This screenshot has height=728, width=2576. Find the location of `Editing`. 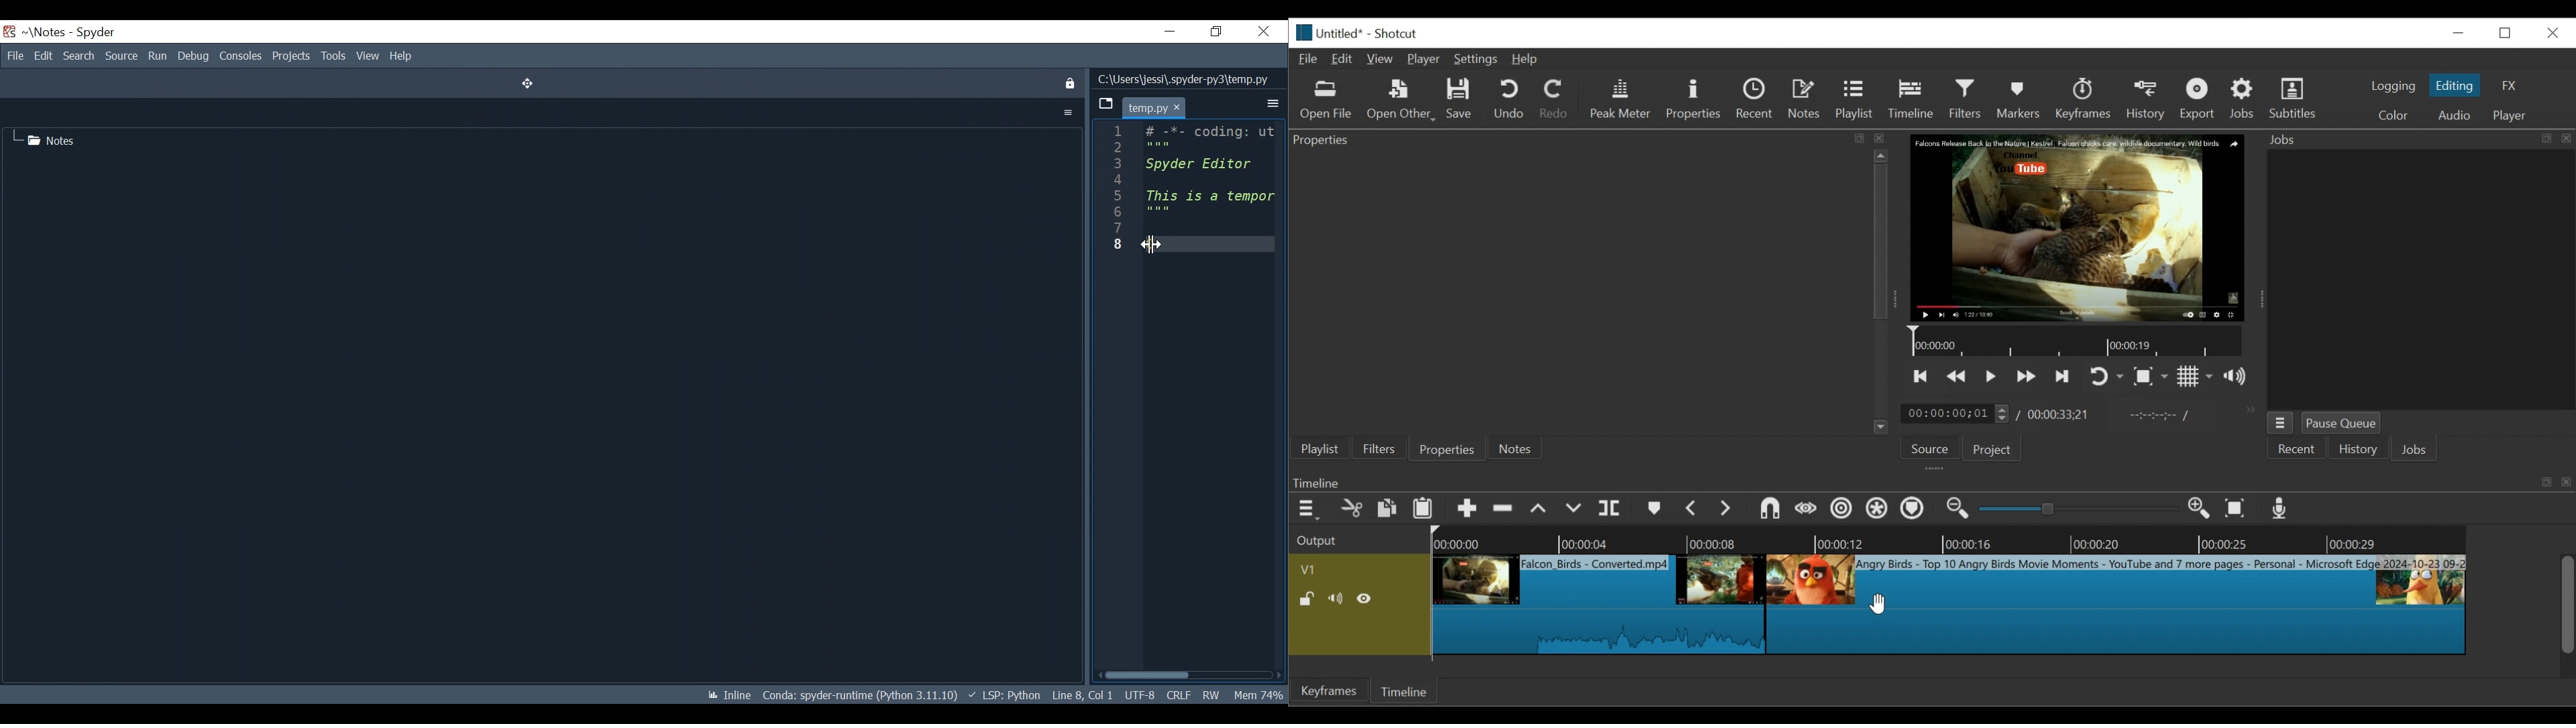

Editing is located at coordinates (2456, 84).